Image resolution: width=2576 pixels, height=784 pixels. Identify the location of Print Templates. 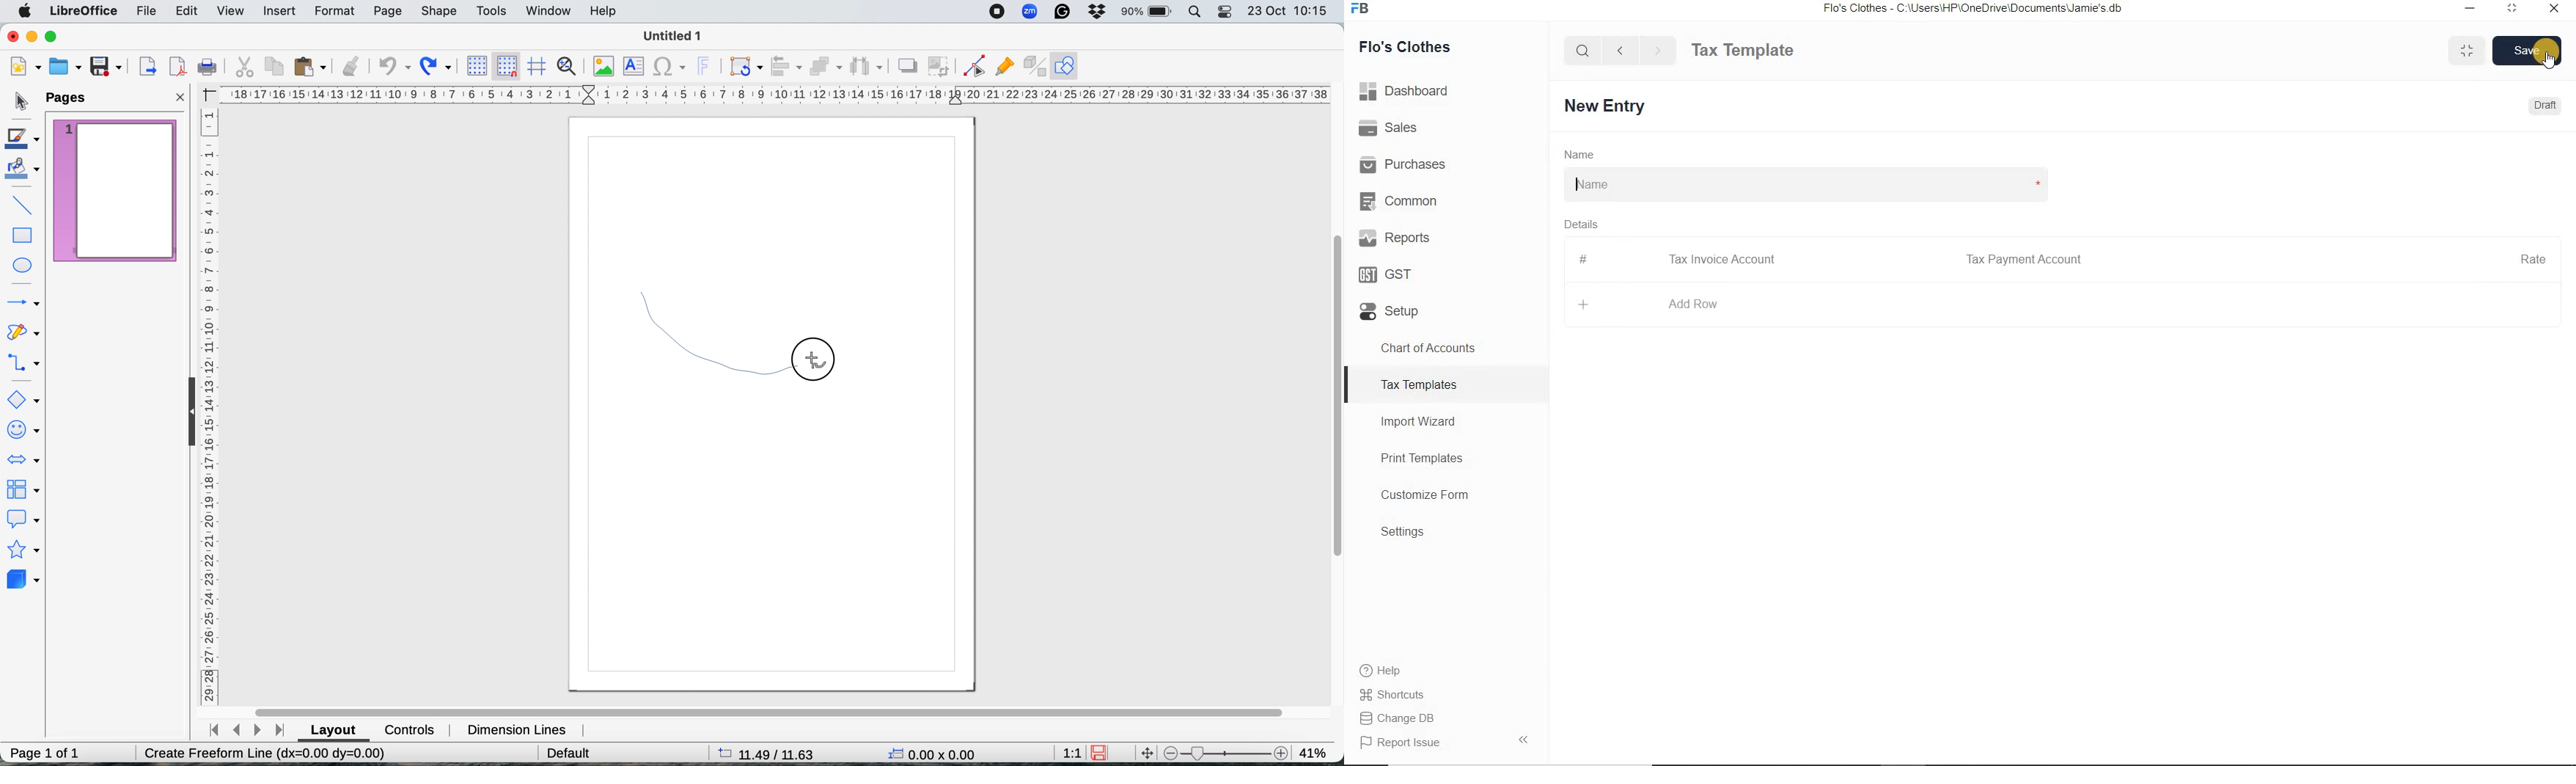
(1447, 458).